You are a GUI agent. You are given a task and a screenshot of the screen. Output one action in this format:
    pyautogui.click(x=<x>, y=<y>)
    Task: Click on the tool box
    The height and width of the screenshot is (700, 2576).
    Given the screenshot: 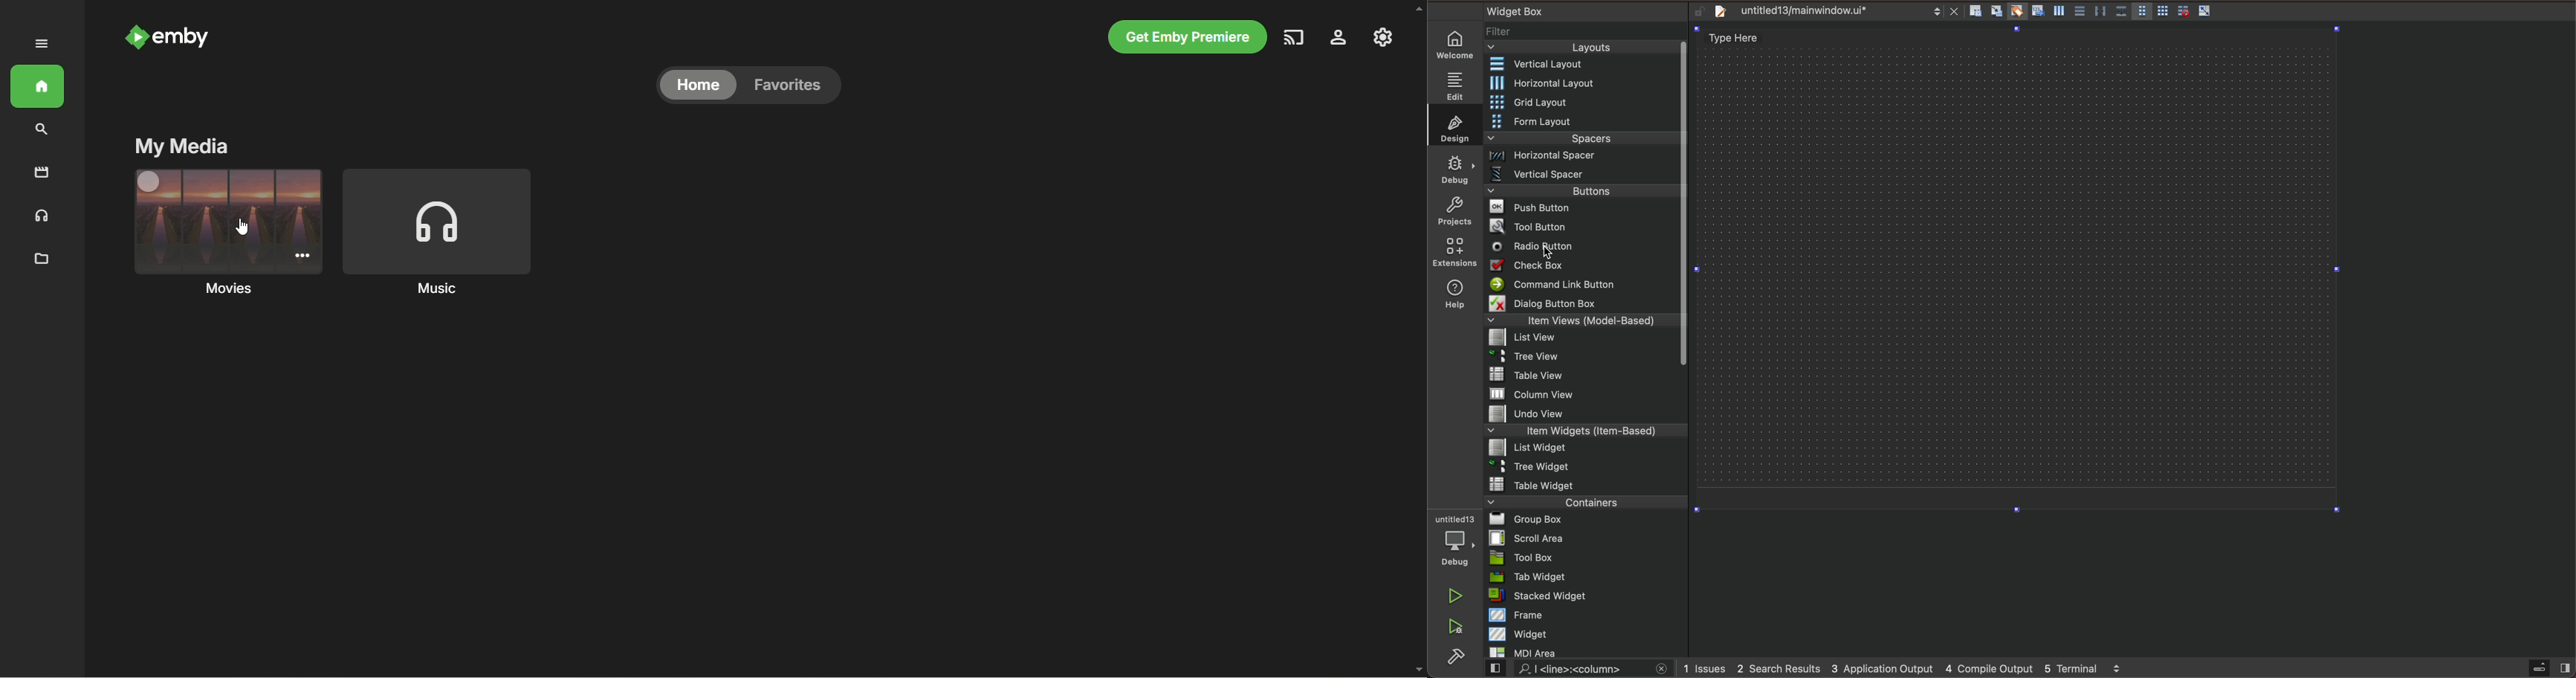 What is the action you would take?
    pyautogui.click(x=1586, y=557)
    